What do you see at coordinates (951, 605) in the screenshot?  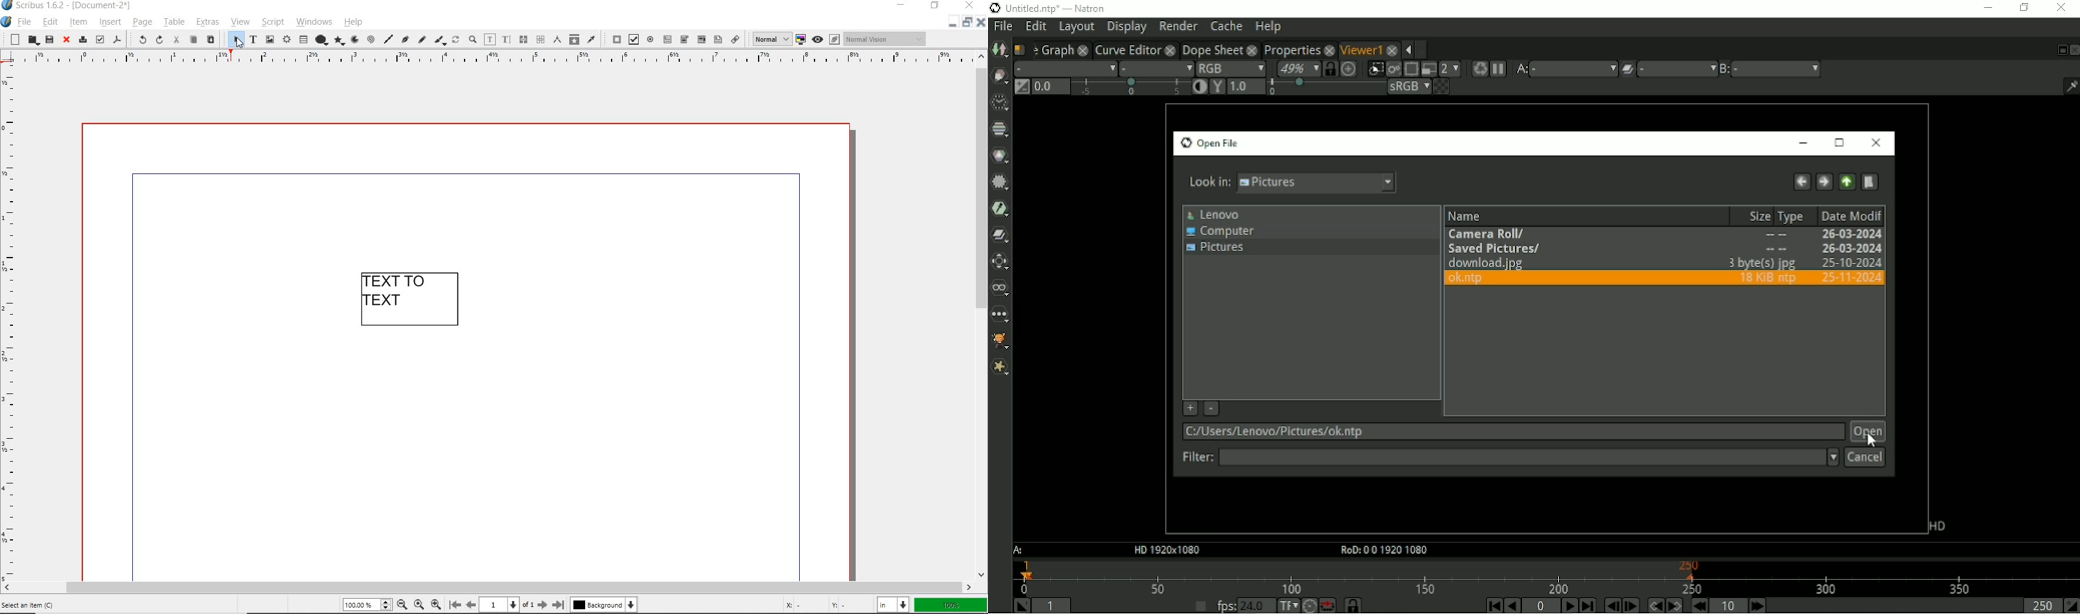 I see `zoom factor` at bounding box center [951, 605].